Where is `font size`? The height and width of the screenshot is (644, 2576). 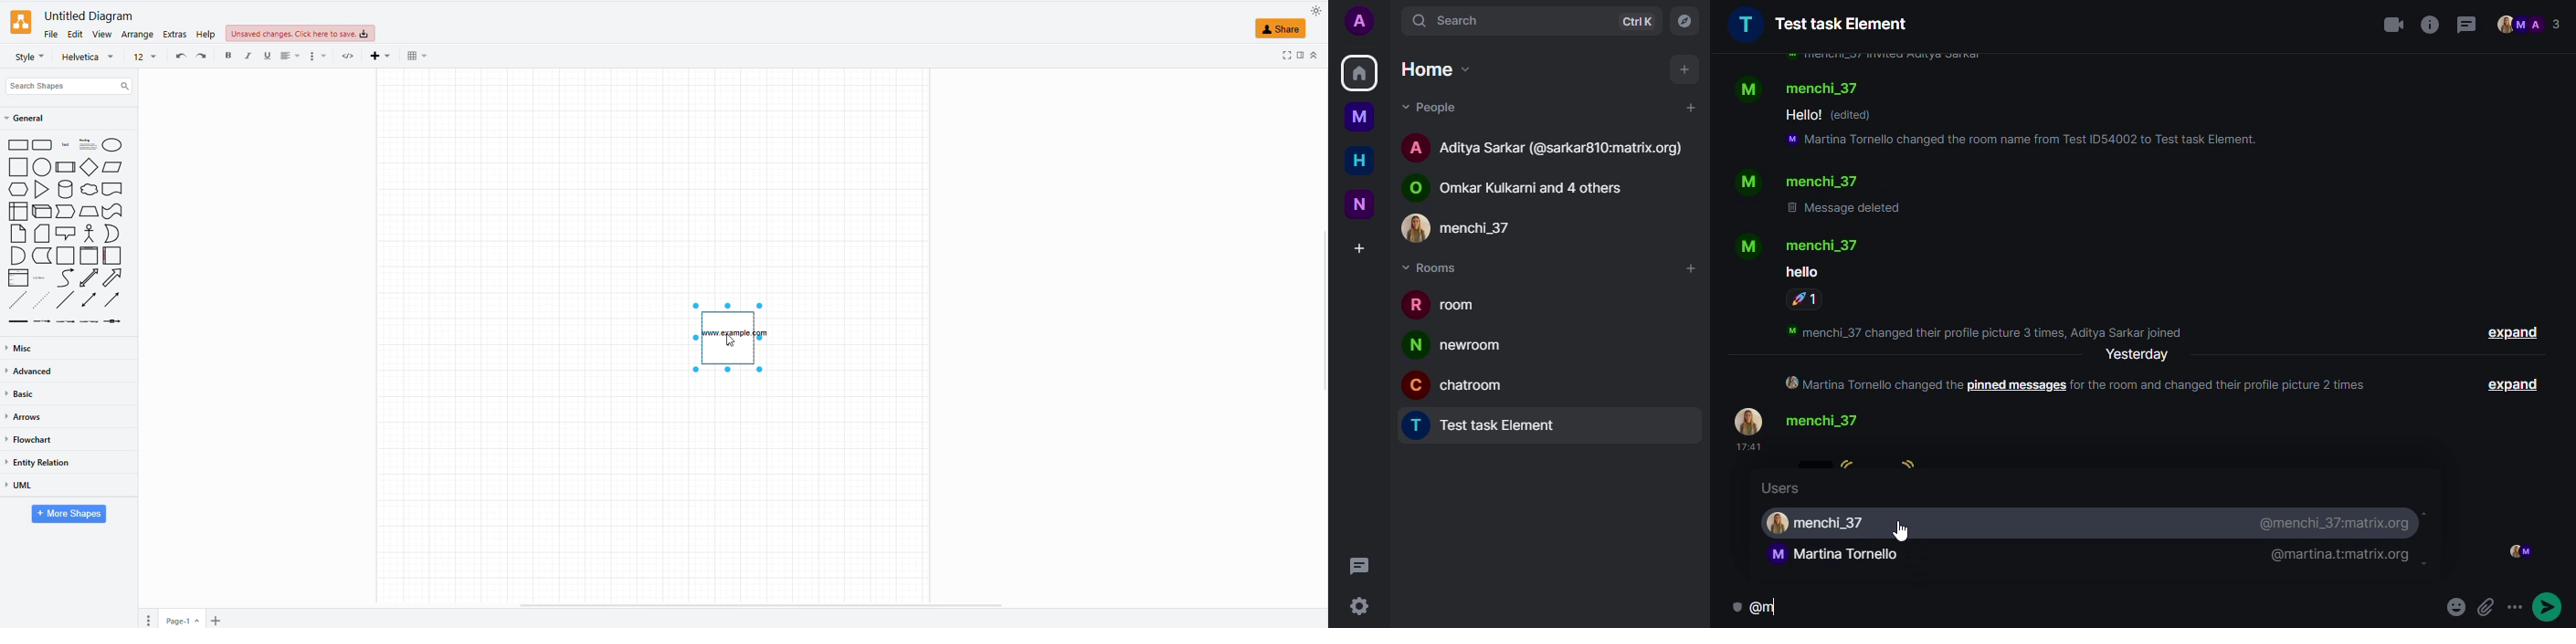
font size is located at coordinates (145, 57).